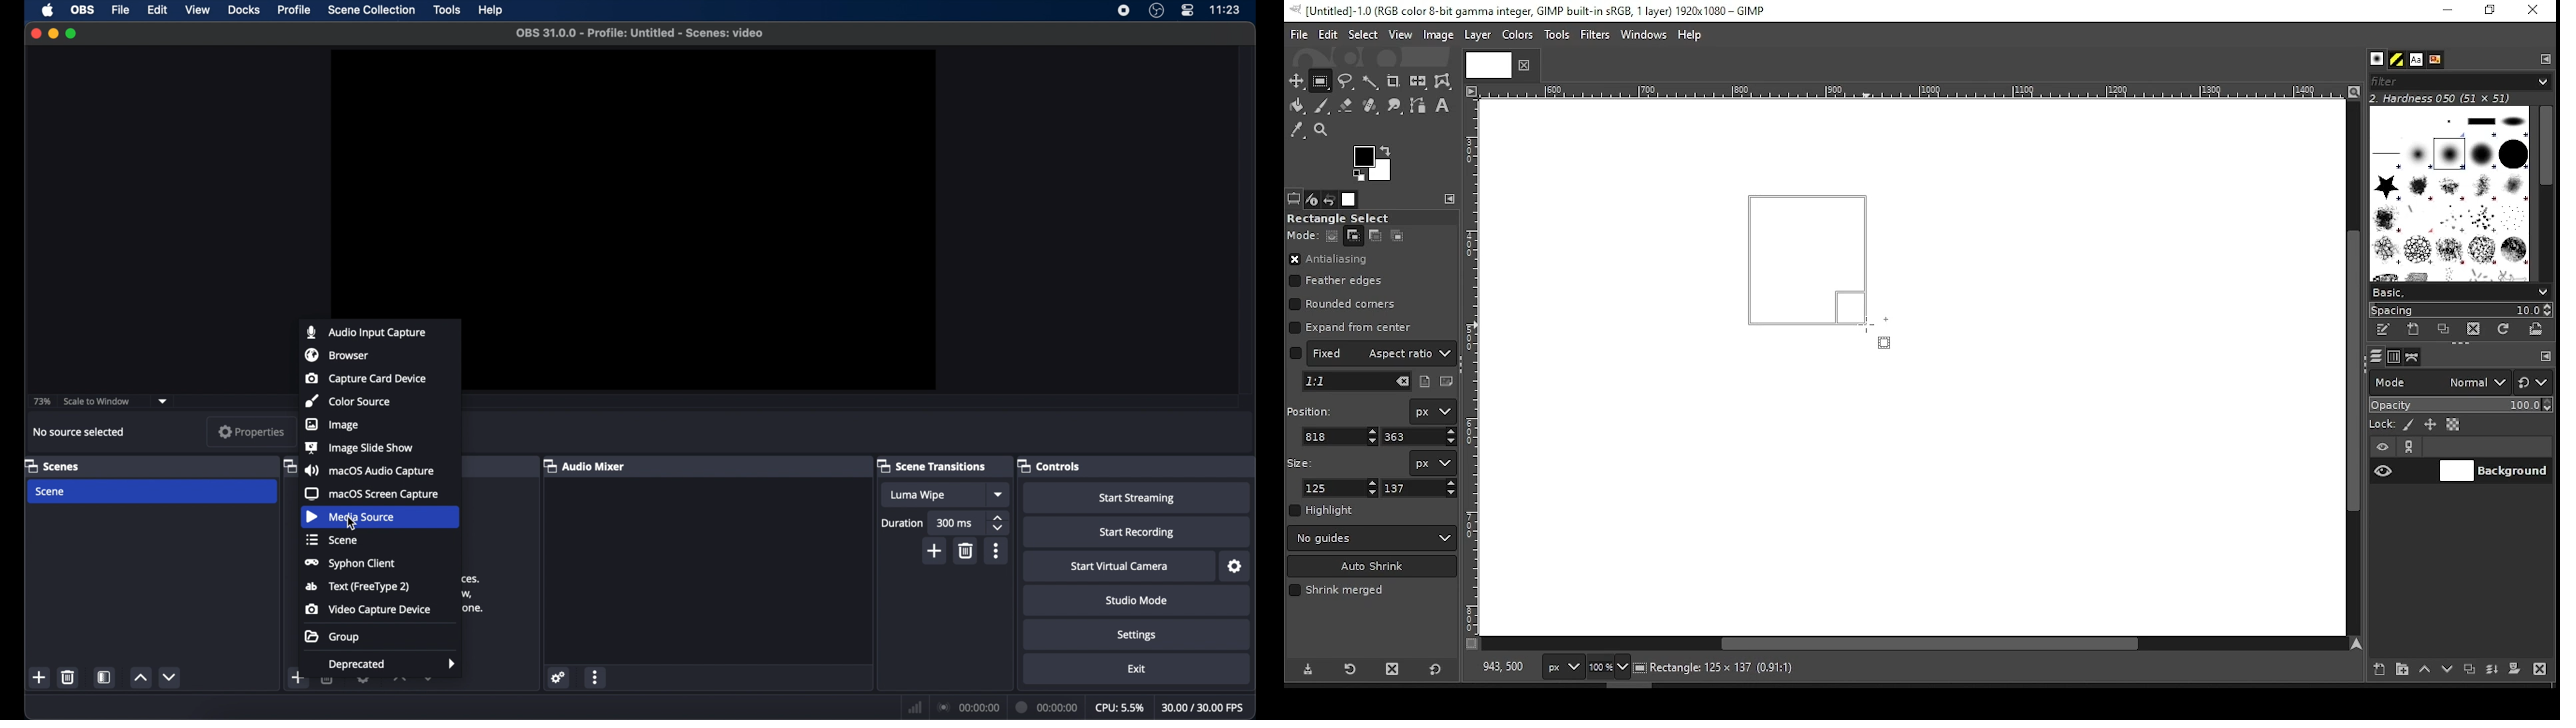  Describe the element at coordinates (1437, 35) in the screenshot. I see `image` at that location.